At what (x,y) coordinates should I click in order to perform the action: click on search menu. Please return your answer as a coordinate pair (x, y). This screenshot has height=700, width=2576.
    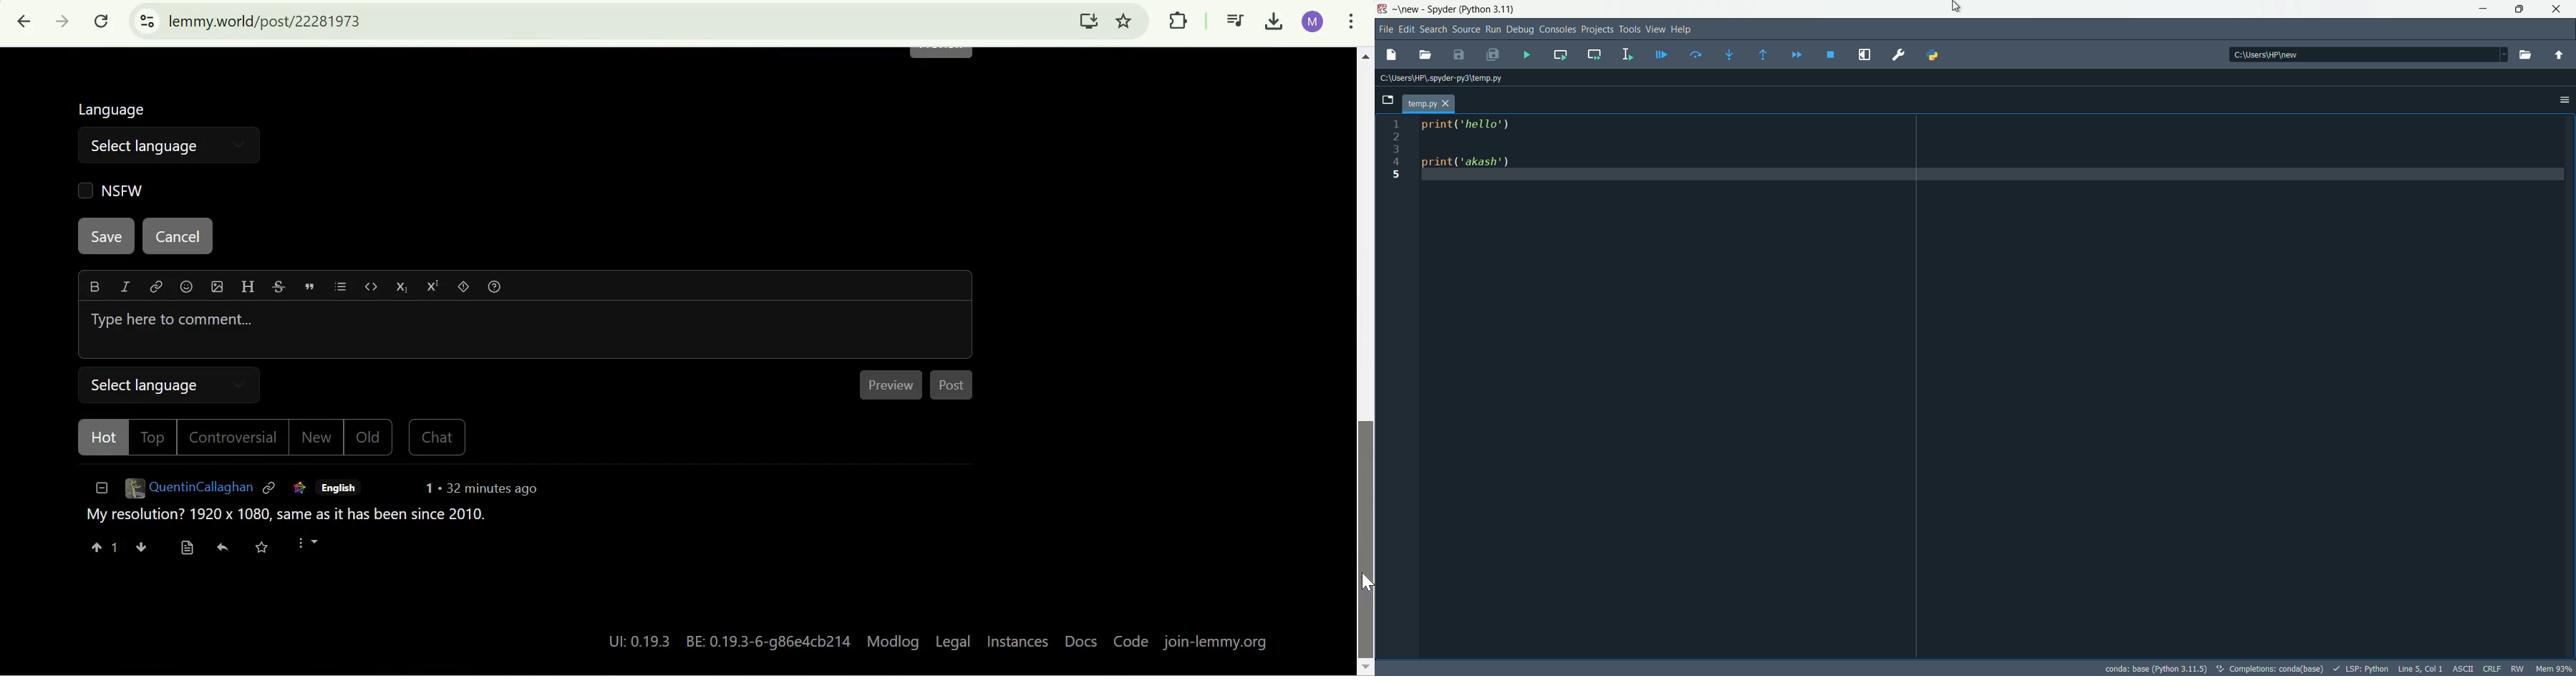
    Looking at the image, I should click on (1433, 29).